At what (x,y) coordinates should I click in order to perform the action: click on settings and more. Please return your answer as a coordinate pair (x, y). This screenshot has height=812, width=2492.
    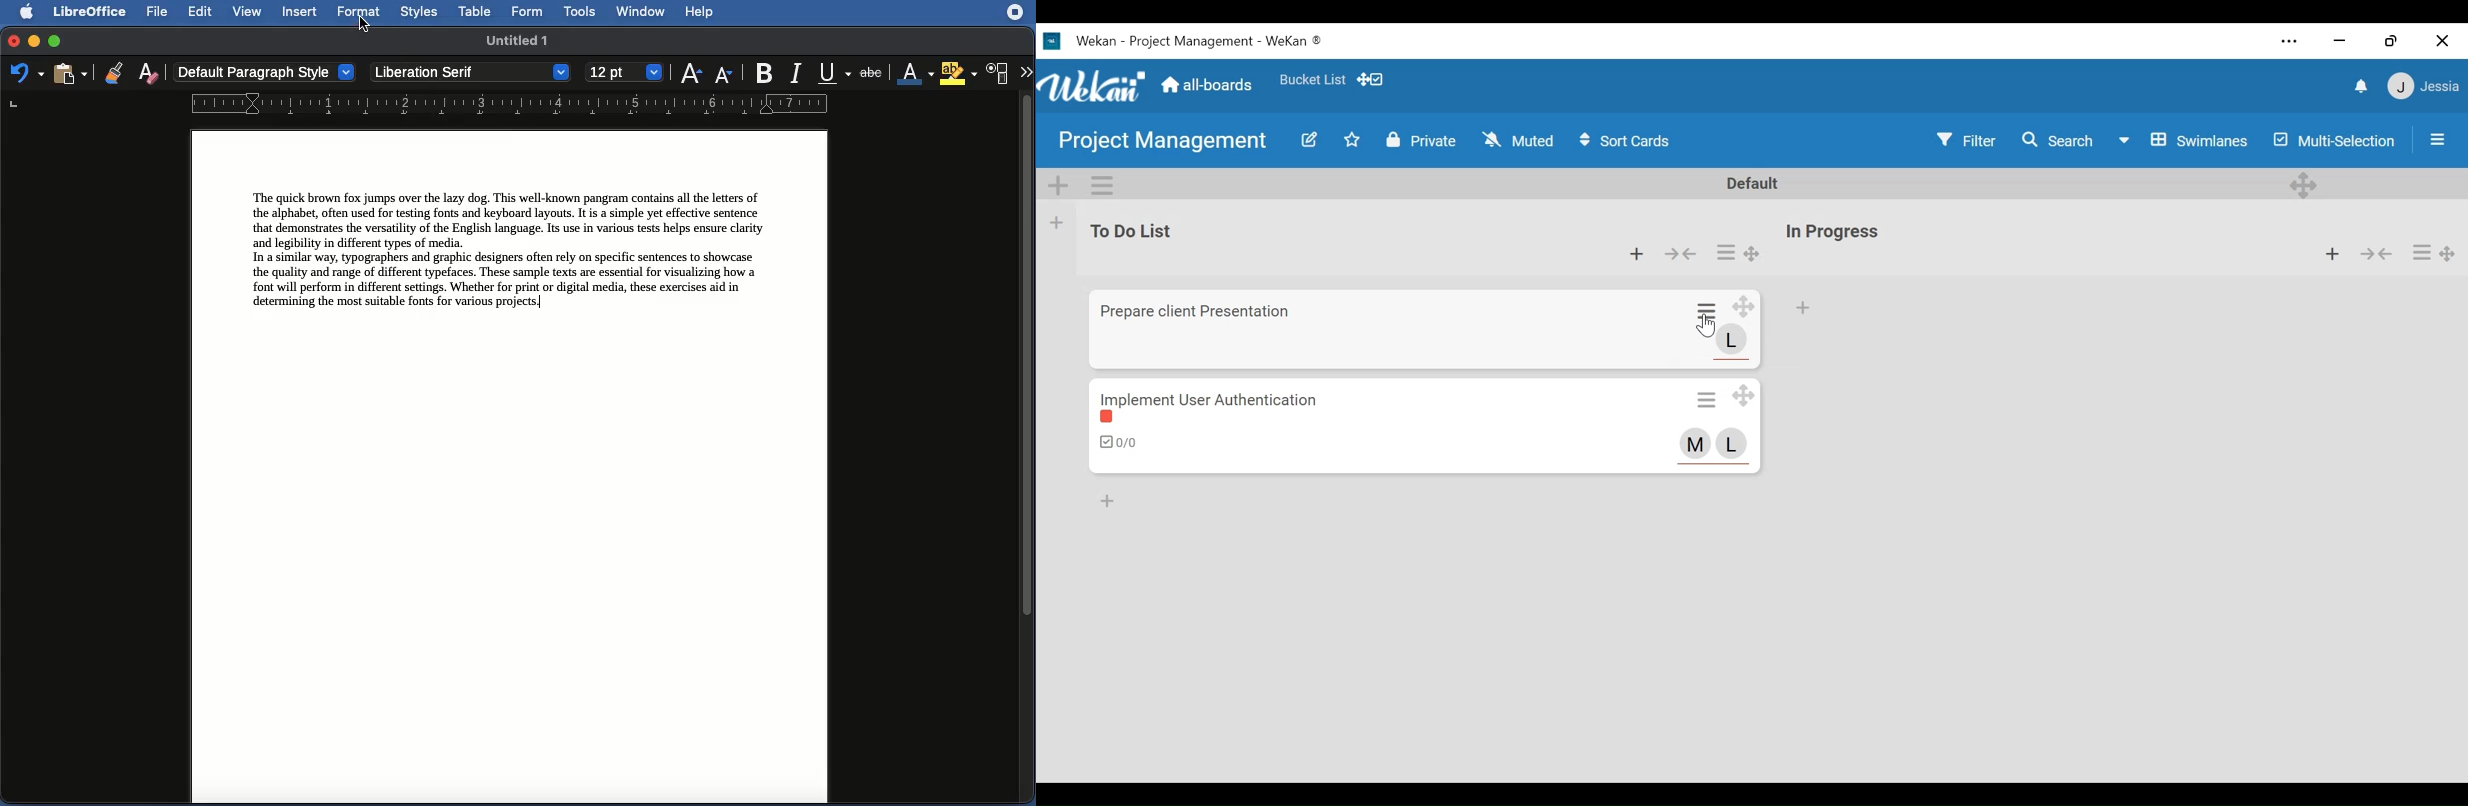
    Looking at the image, I should click on (2289, 41).